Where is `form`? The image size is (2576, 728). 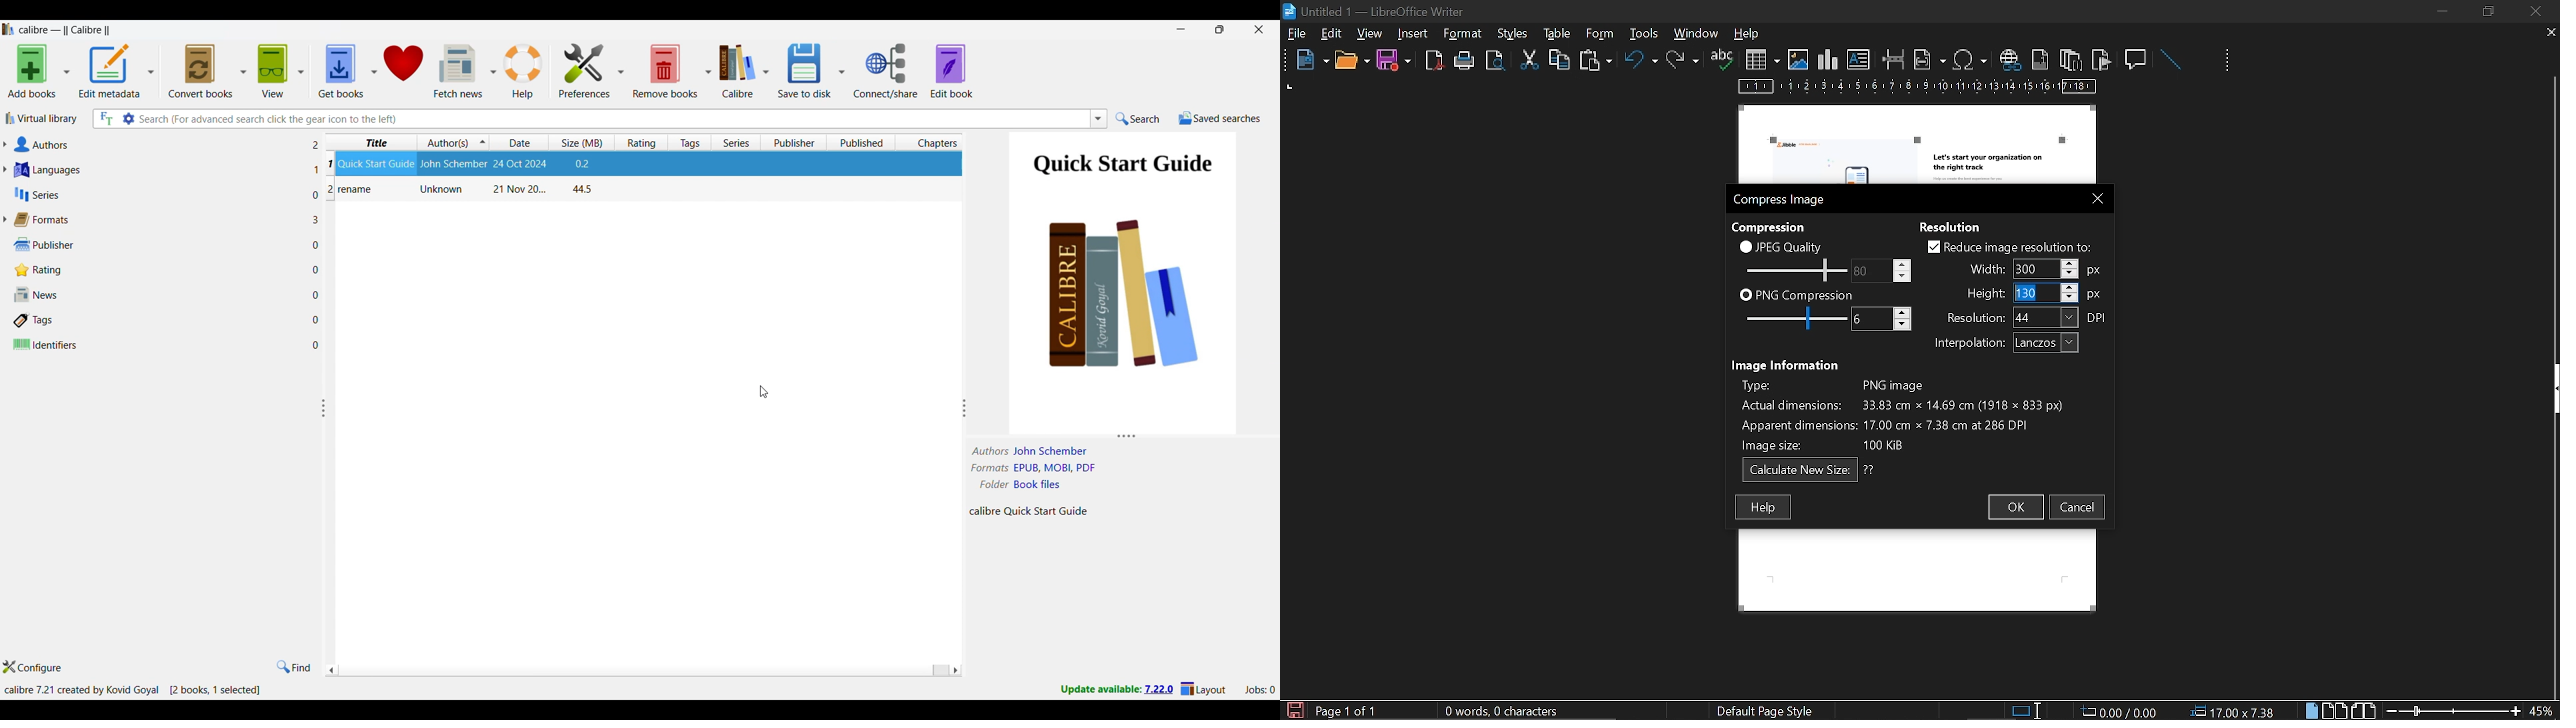 form is located at coordinates (1646, 33).